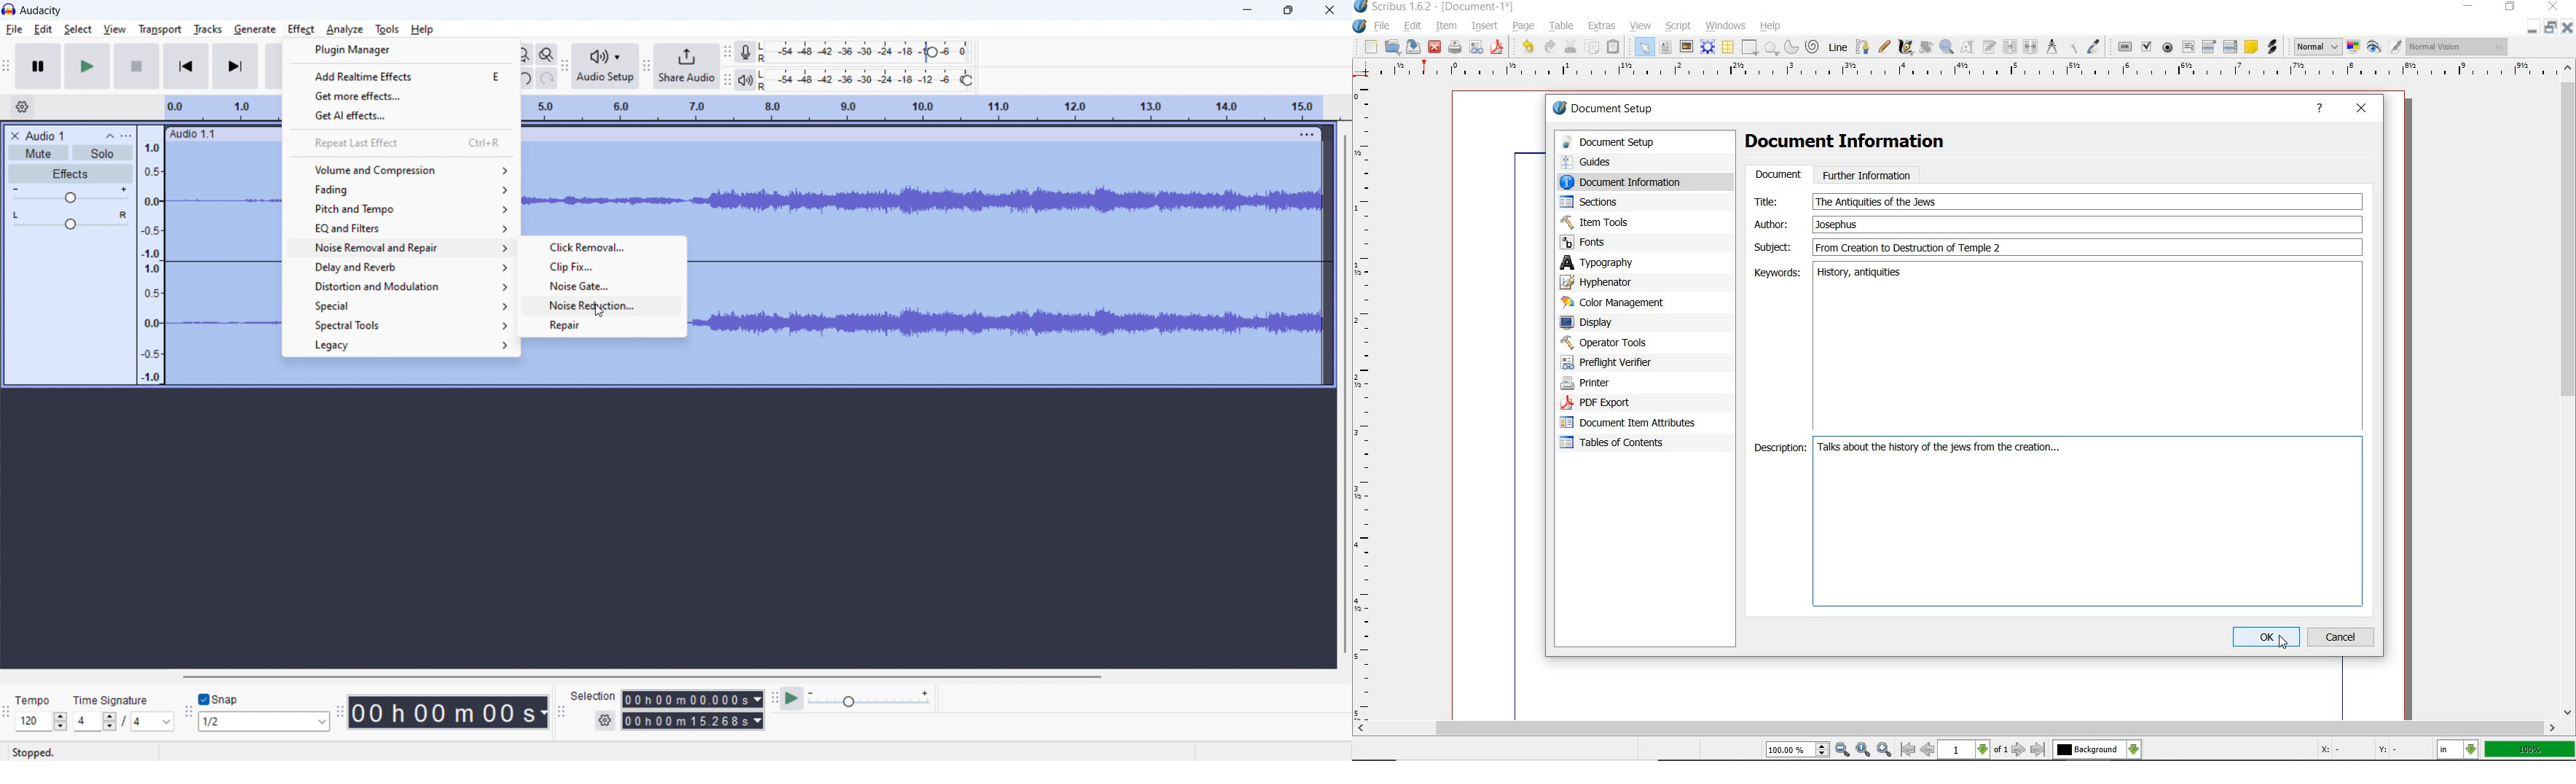 This screenshot has width=2576, height=784. I want to click on edit, so click(44, 30).